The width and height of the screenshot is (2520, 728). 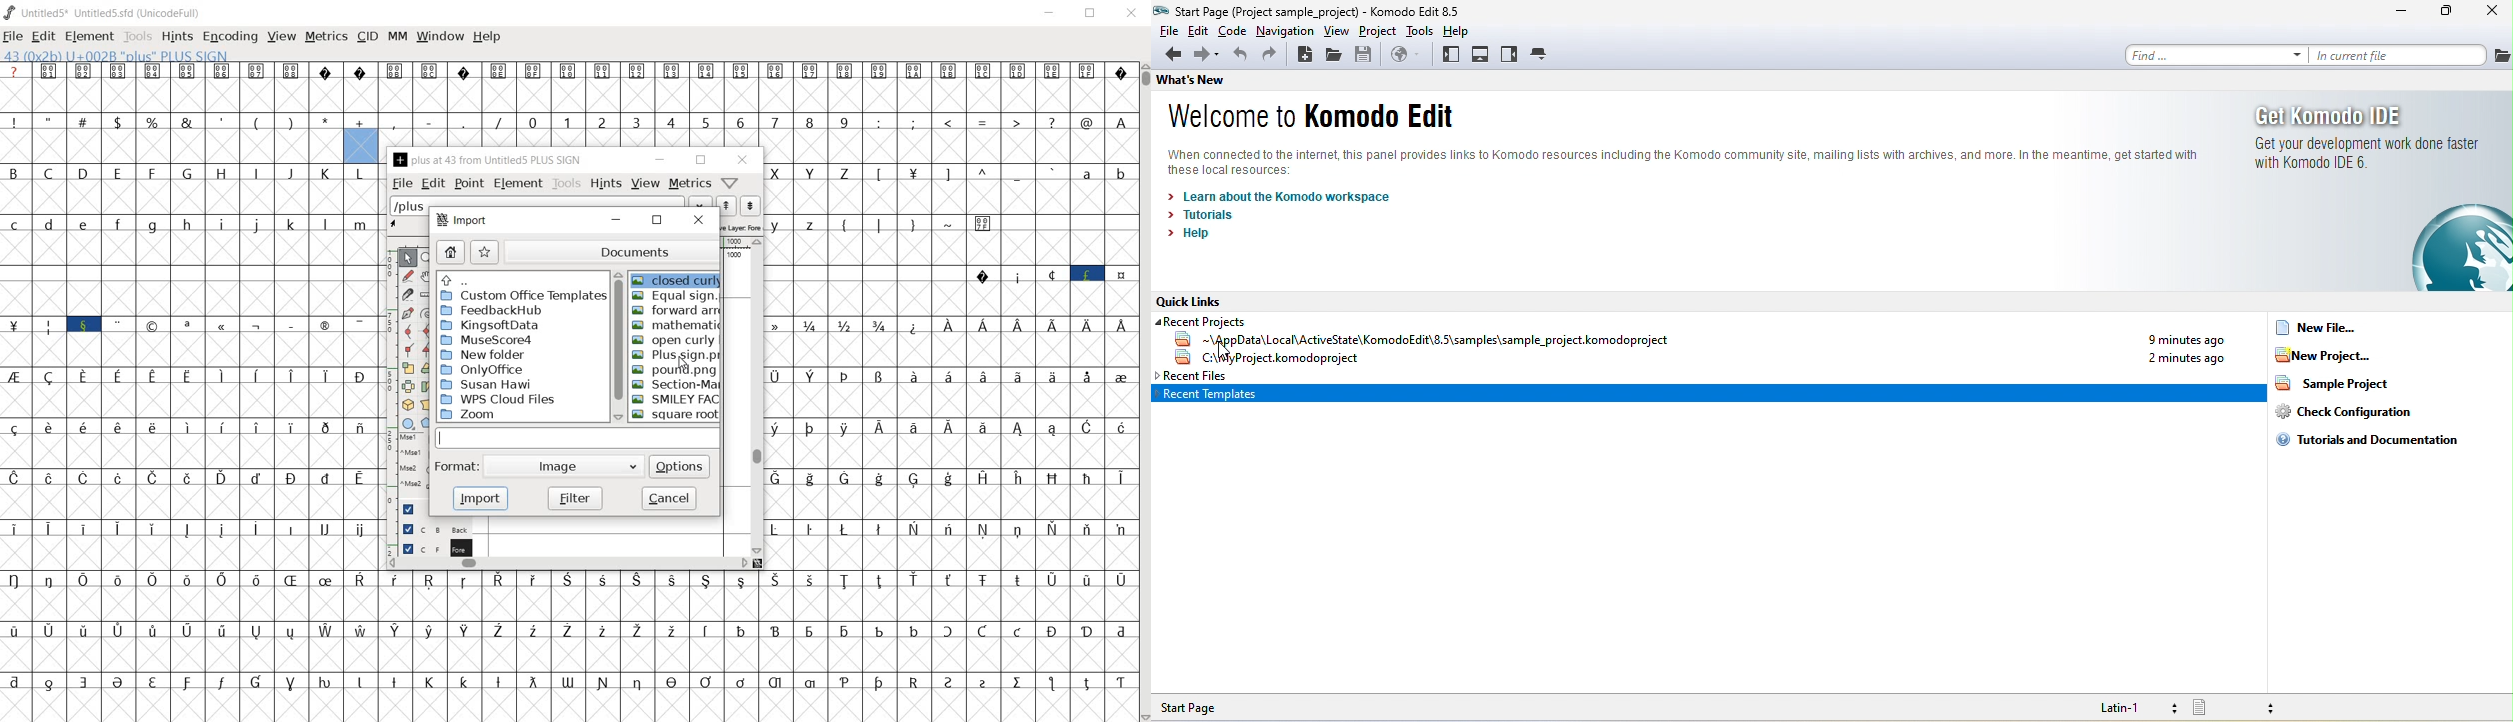 I want to click on minimize, so click(x=2396, y=16).